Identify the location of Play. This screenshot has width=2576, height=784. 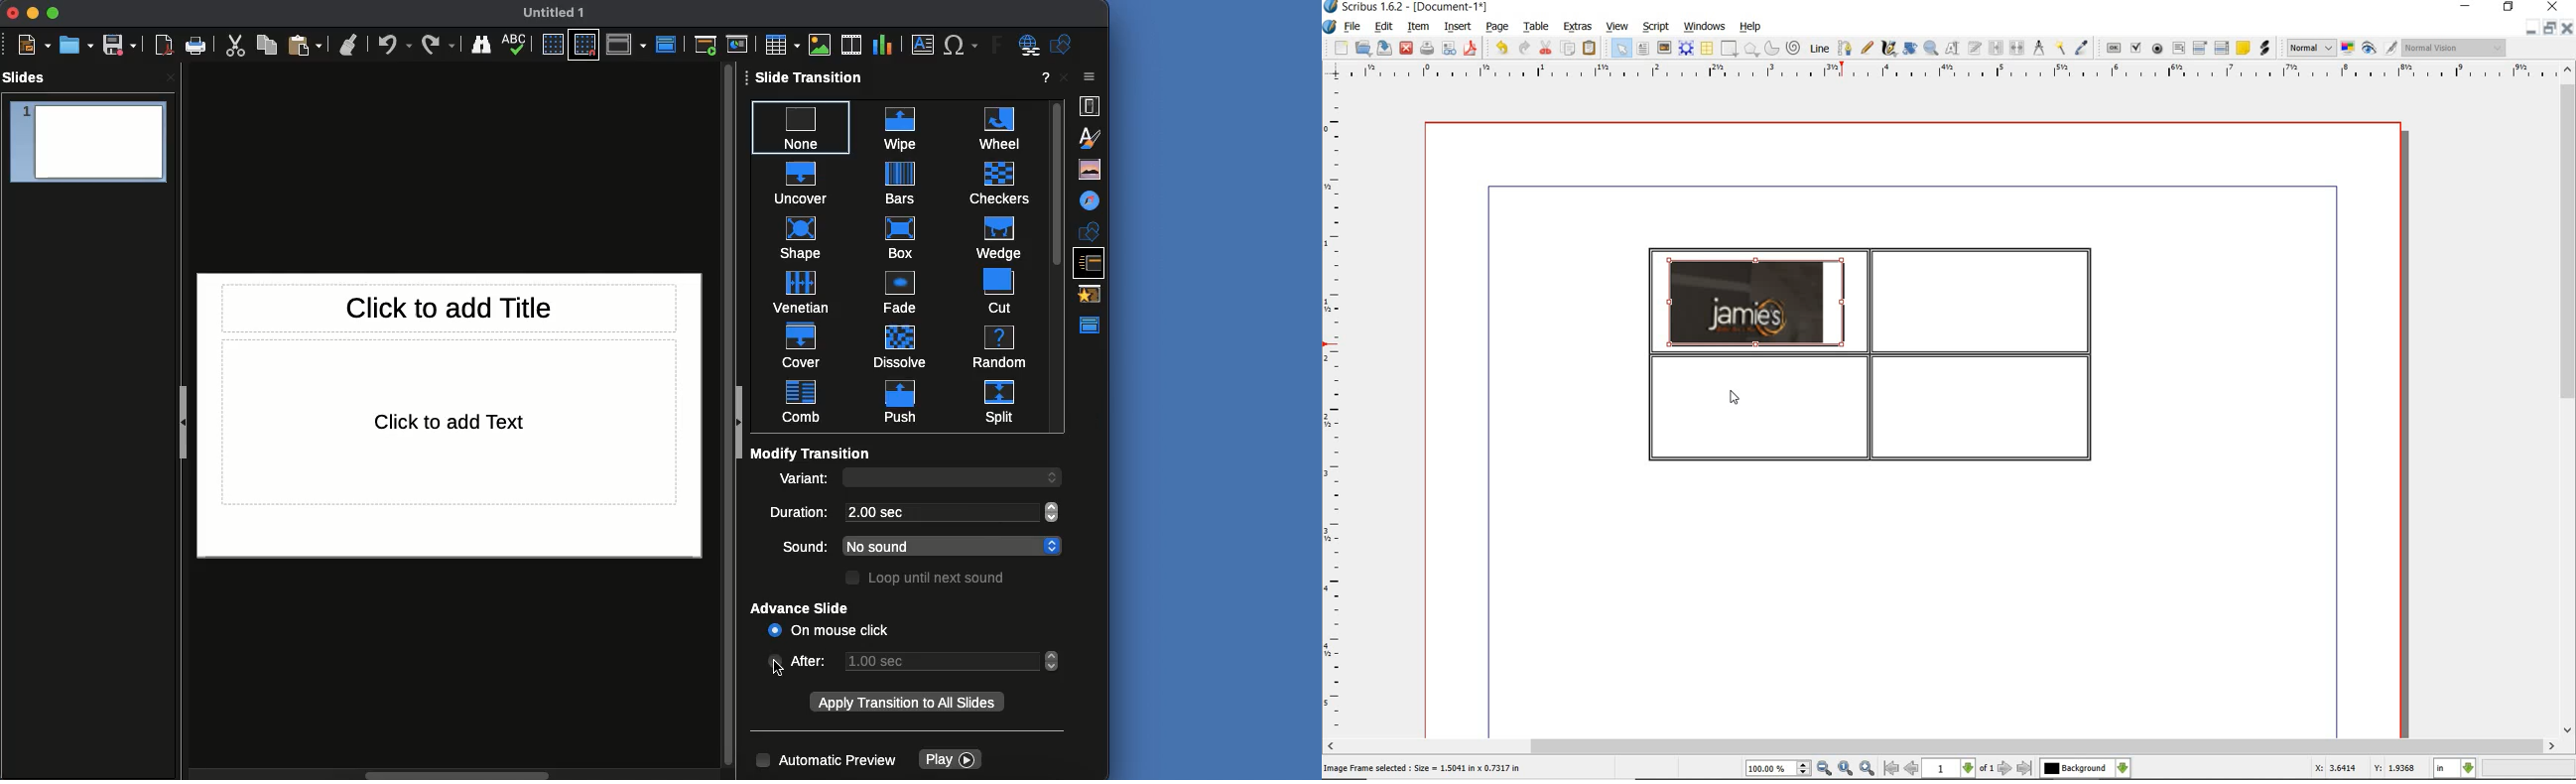
(950, 760).